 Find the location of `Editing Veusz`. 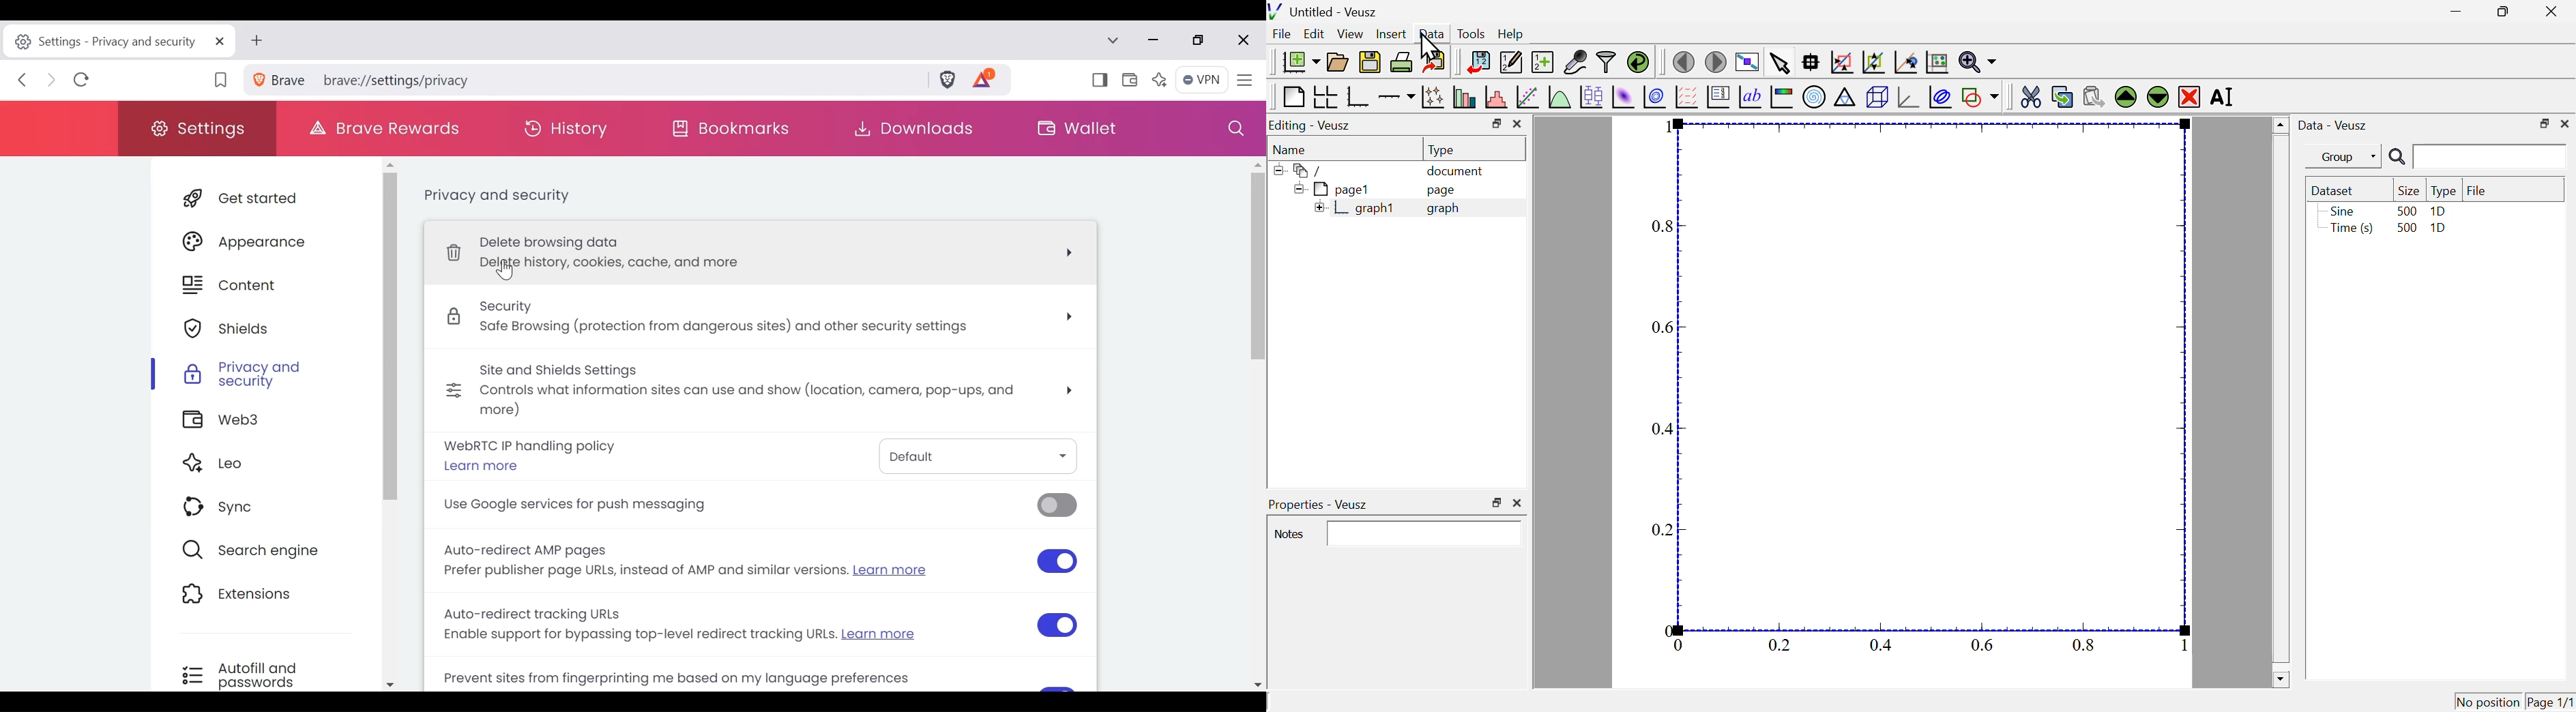

Editing Veusz is located at coordinates (1313, 125).